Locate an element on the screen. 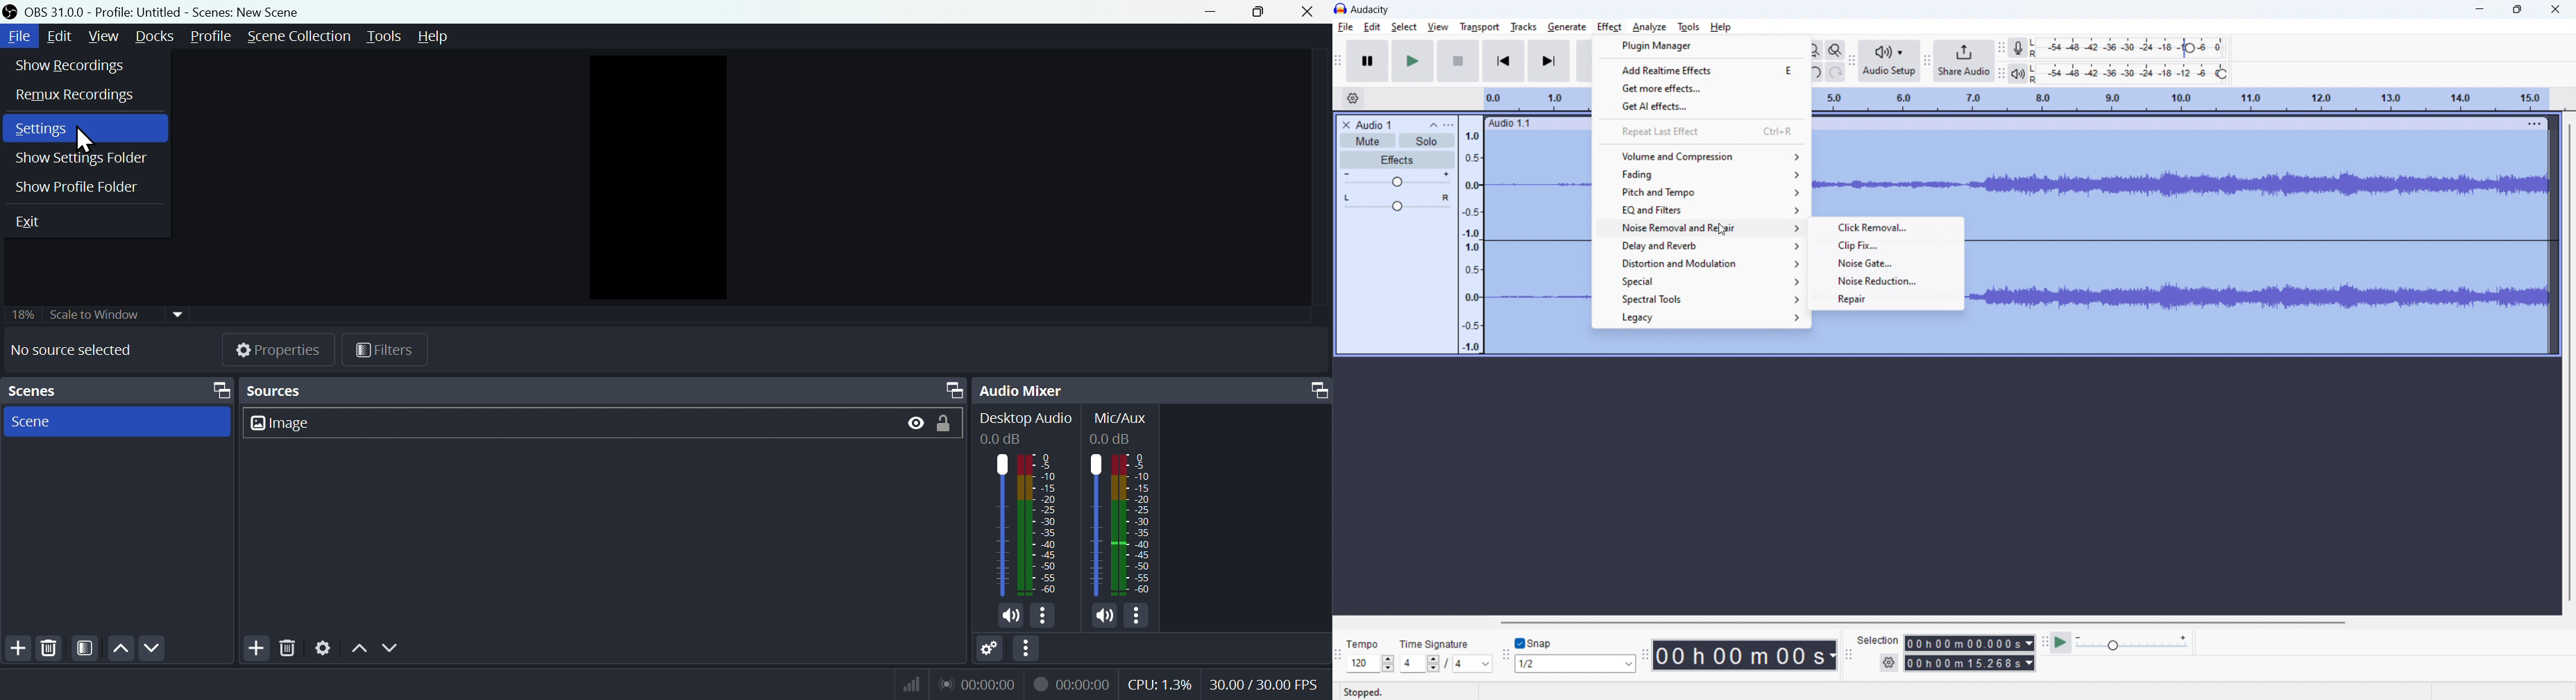 The image size is (2576, 700). volume is located at coordinates (1397, 178).